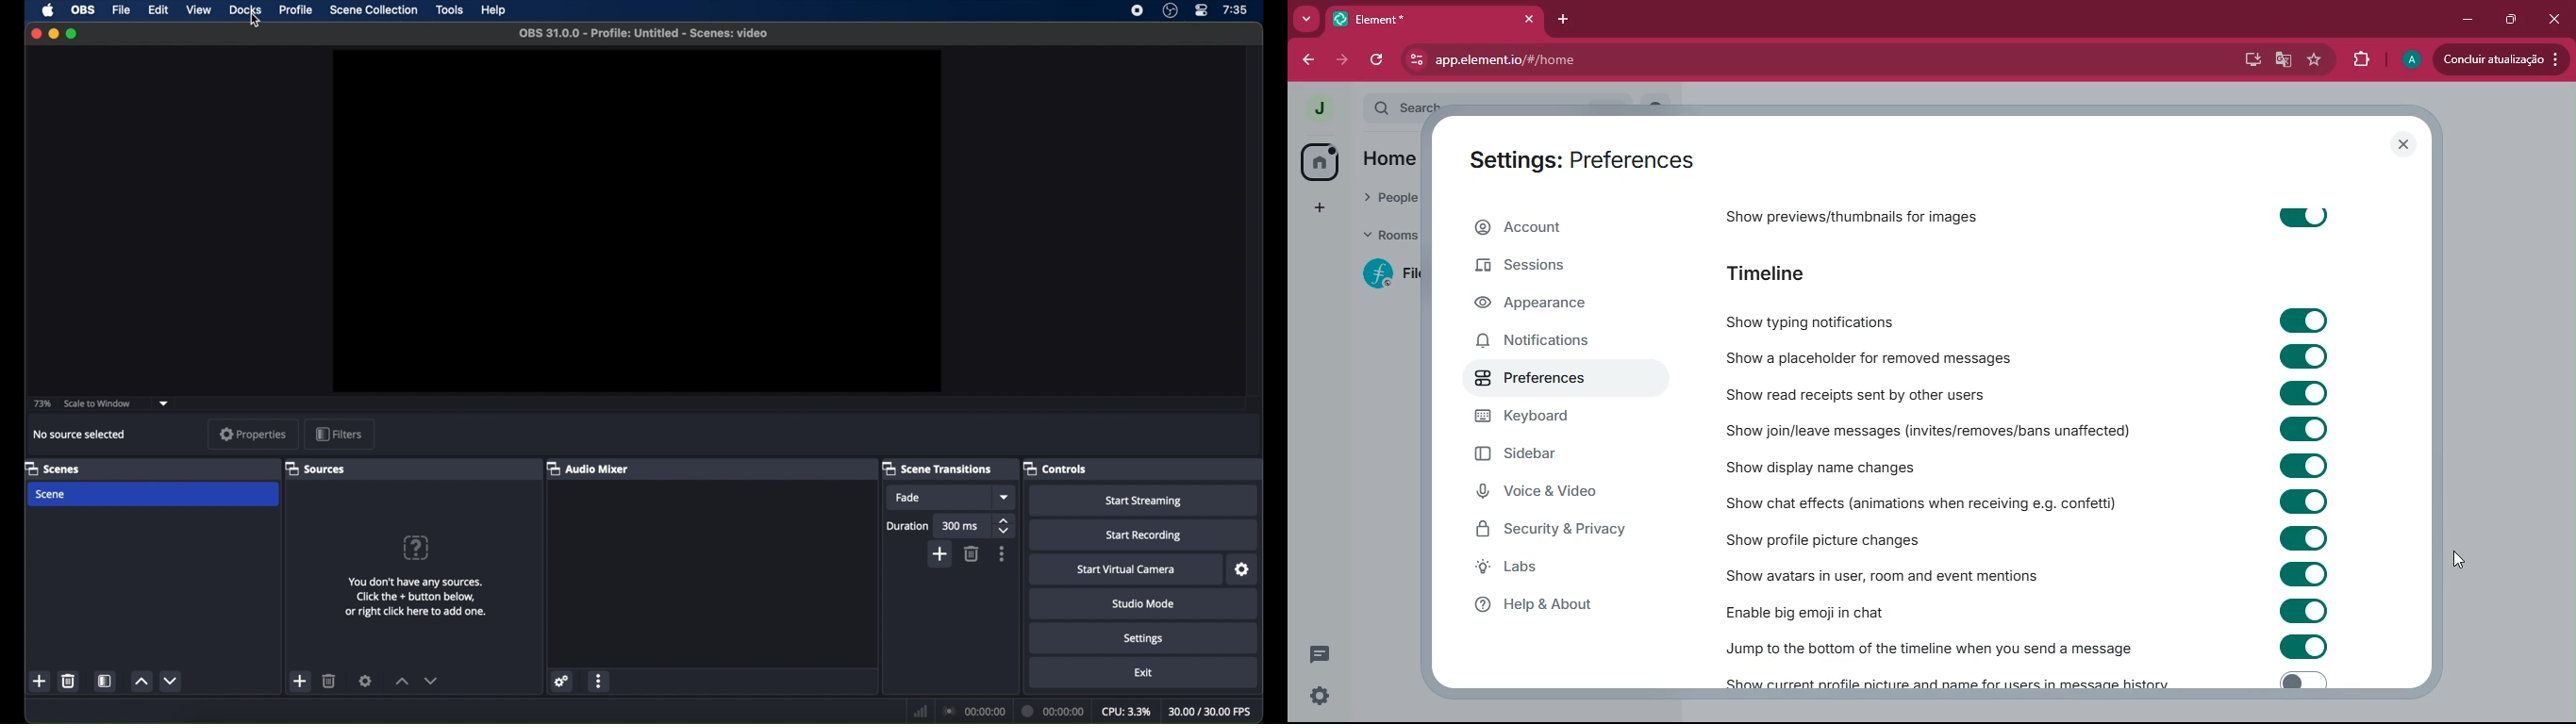 This screenshot has width=2576, height=728. What do you see at coordinates (160, 10) in the screenshot?
I see `edit` at bounding box center [160, 10].